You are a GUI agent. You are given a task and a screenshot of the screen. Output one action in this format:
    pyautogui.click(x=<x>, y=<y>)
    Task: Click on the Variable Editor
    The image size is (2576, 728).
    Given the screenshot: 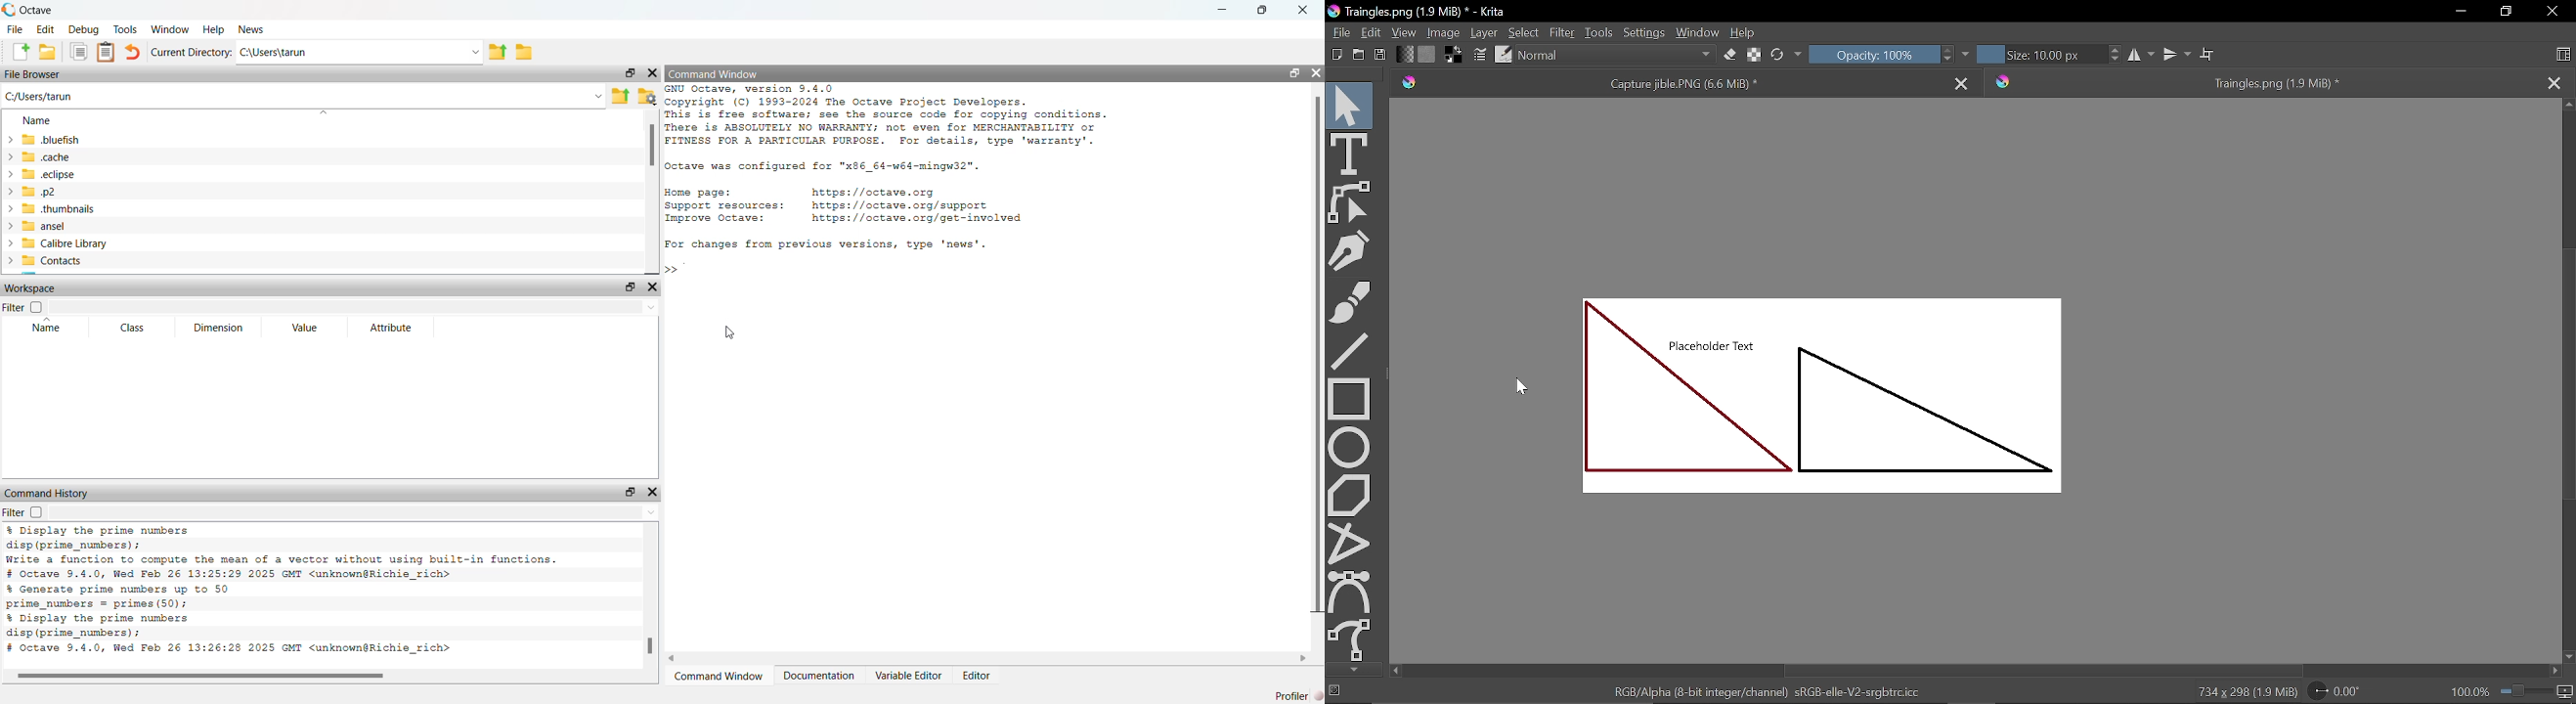 What is the action you would take?
    pyautogui.click(x=909, y=676)
    